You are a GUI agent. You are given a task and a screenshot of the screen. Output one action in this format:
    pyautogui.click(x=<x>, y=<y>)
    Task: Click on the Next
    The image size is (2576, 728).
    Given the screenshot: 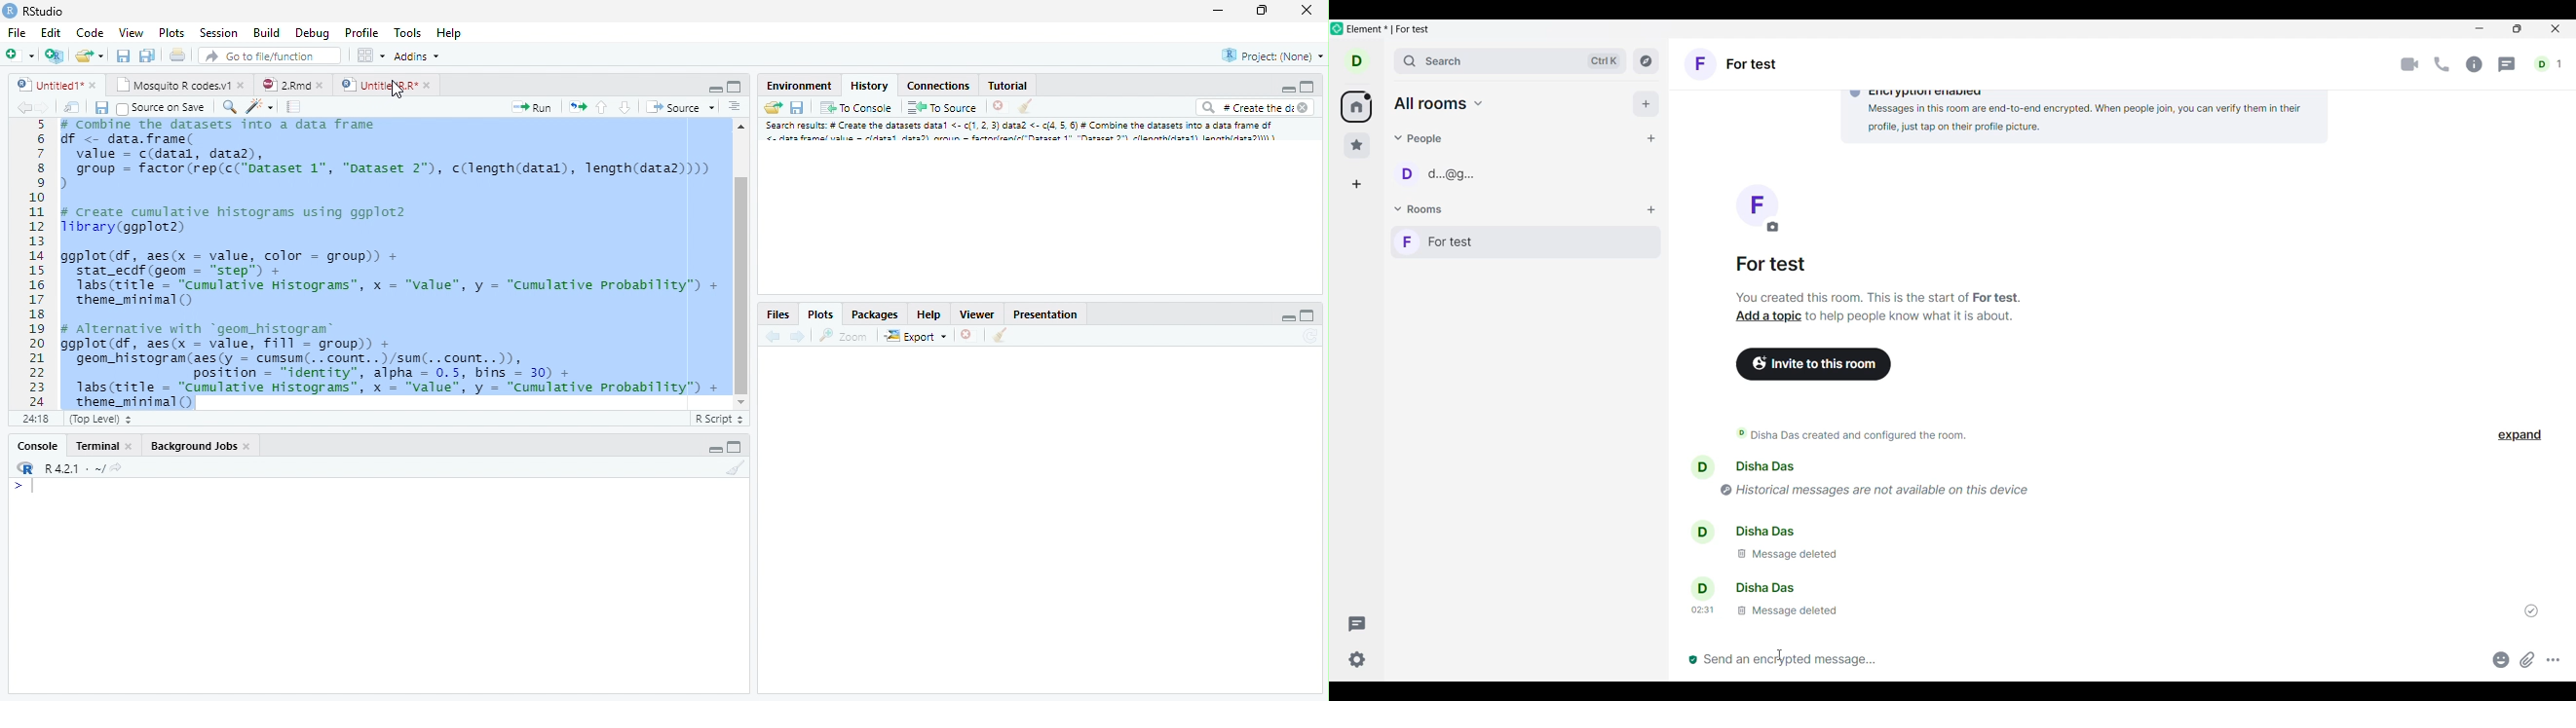 What is the action you would take?
    pyautogui.click(x=42, y=111)
    